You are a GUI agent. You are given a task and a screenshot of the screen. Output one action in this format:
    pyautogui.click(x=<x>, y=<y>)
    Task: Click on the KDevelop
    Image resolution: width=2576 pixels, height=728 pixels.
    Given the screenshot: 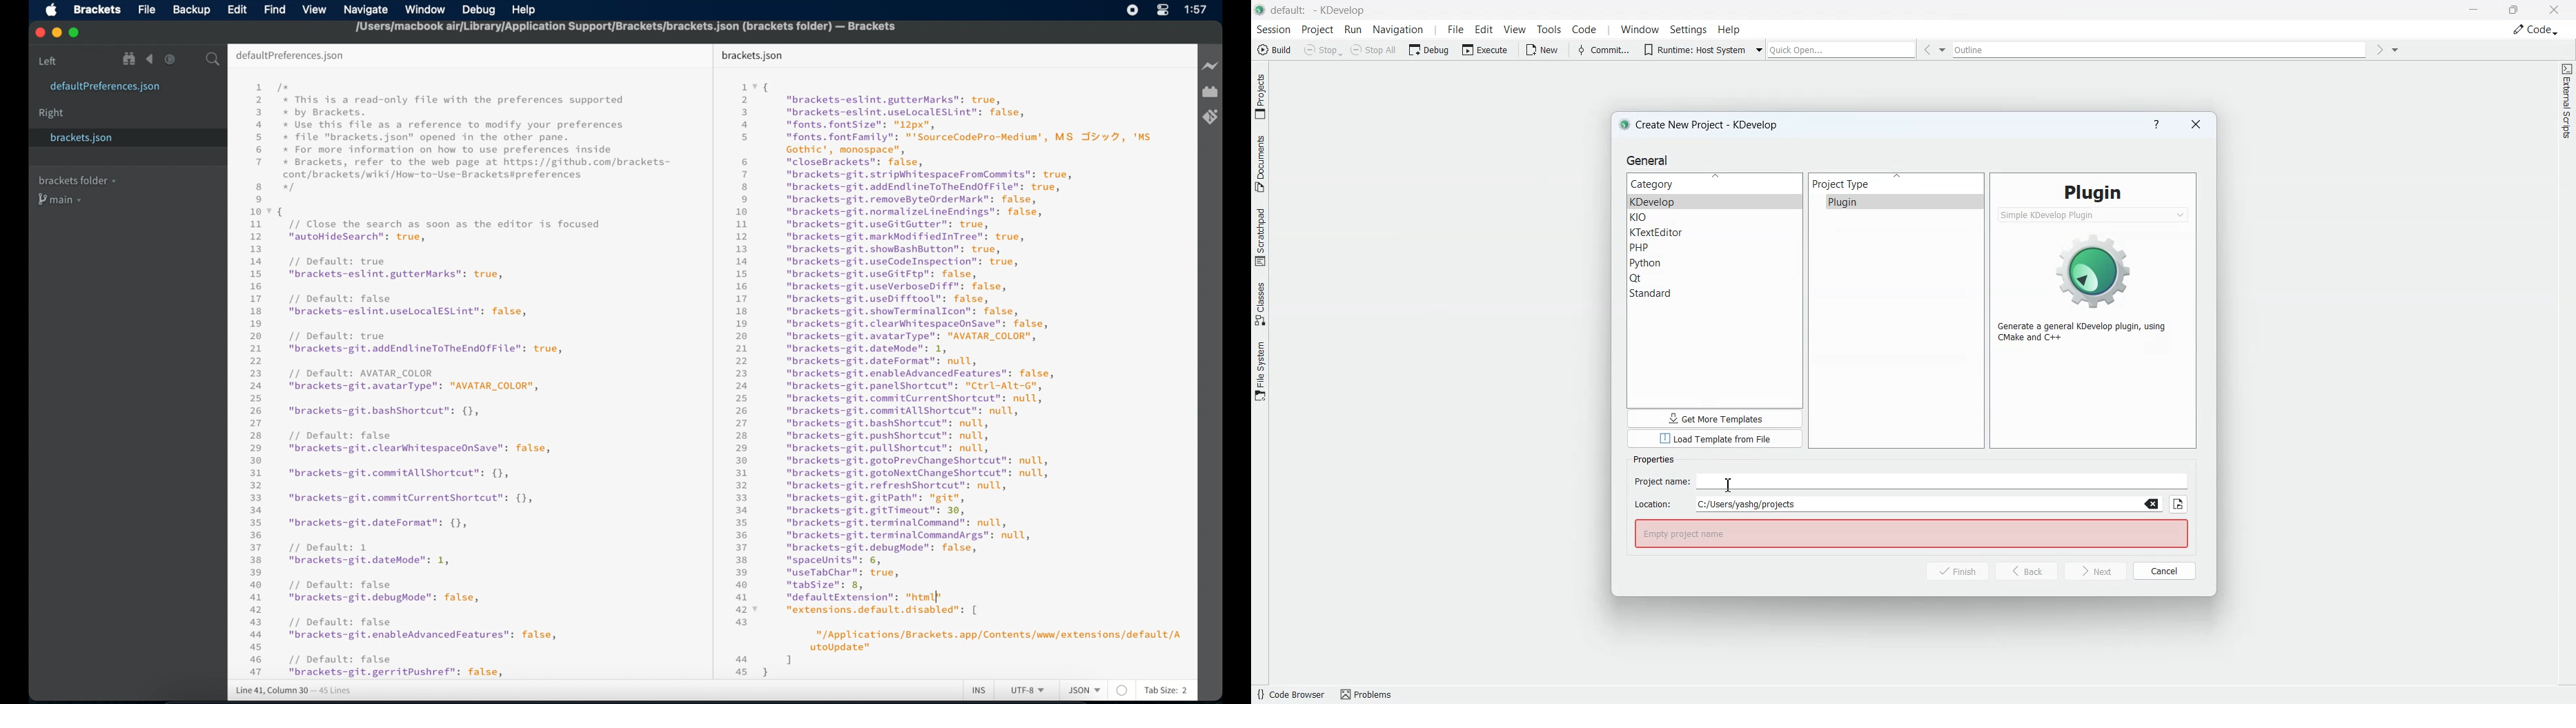 What is the action you would take?
    pyautogui.click(x=1715, y=202)
    